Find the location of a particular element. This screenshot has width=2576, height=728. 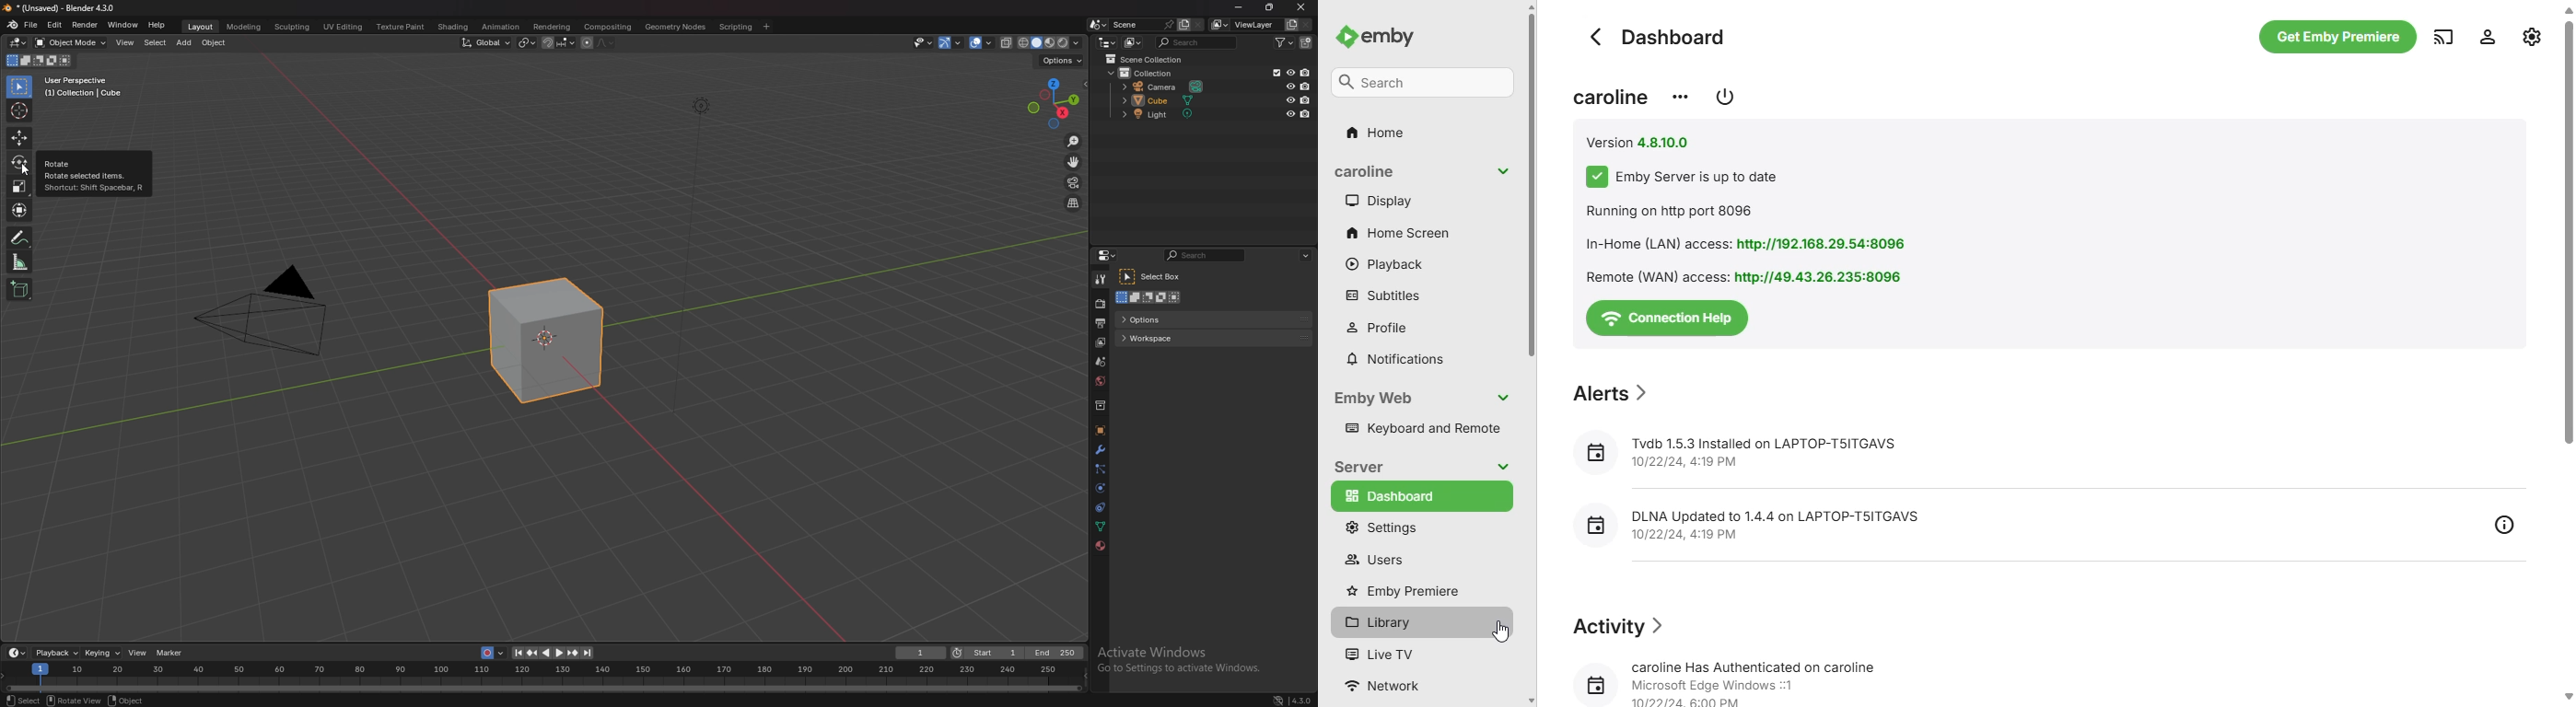

selector is located at coordinates (19, 87).